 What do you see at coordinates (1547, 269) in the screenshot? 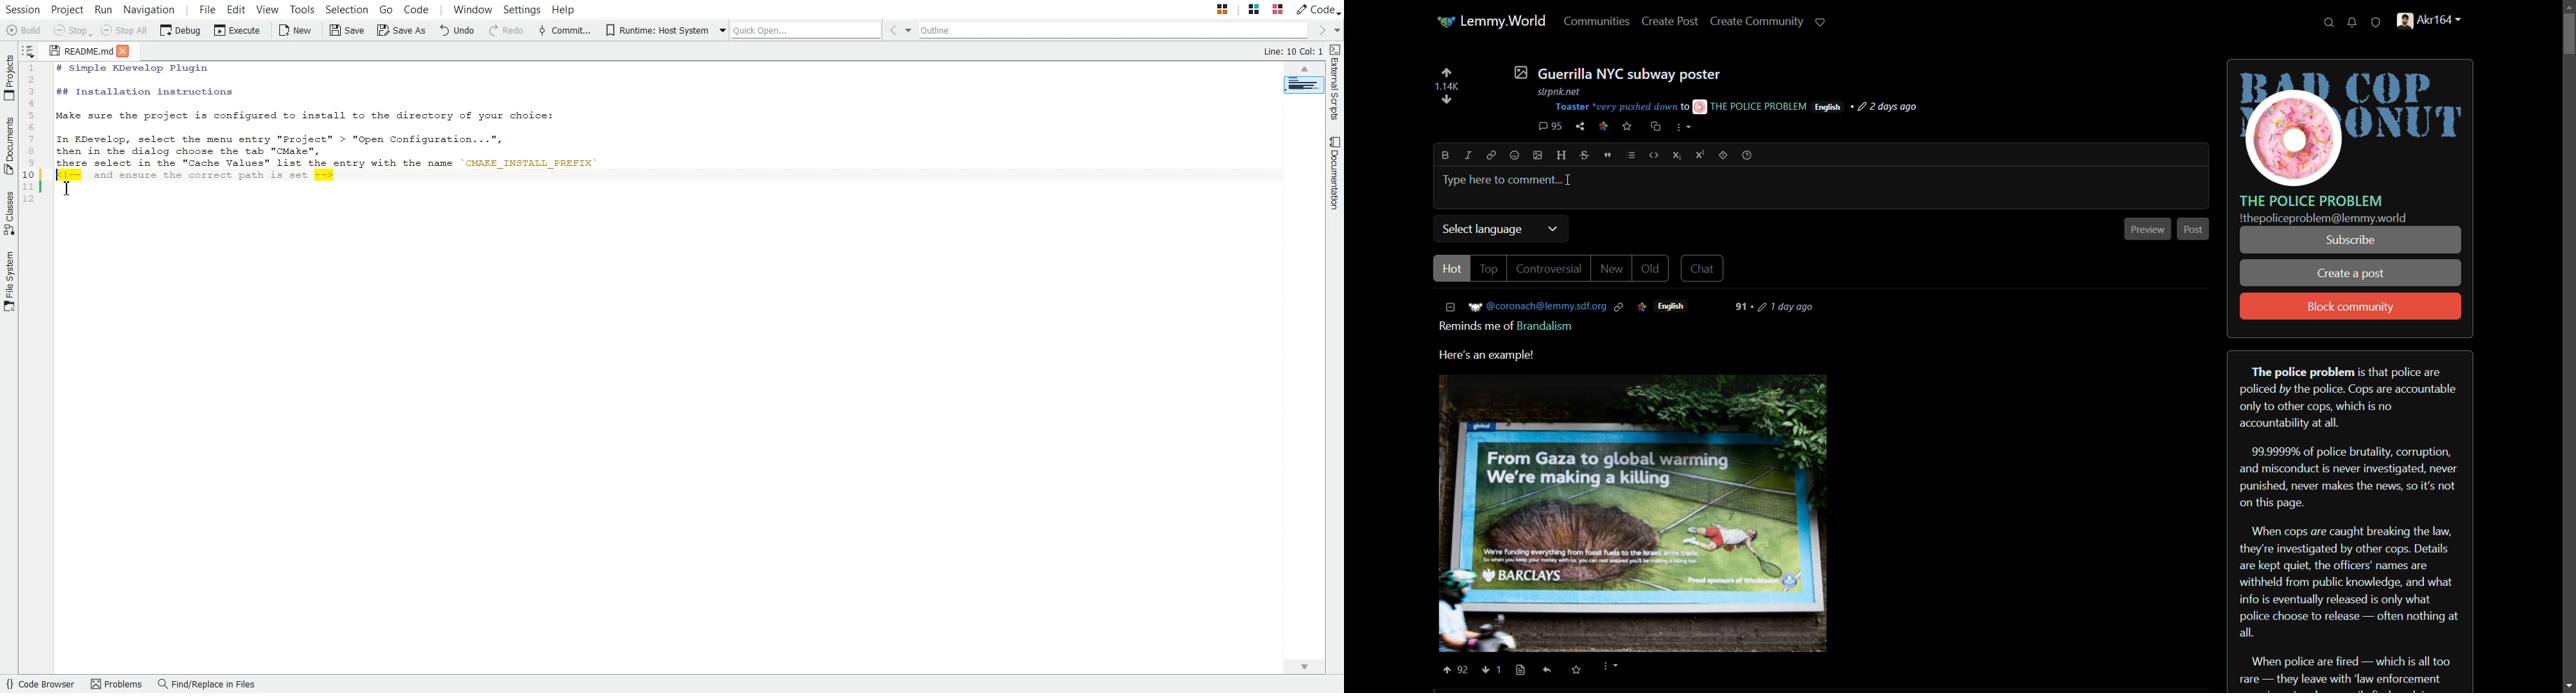
I see `controversial` at bounding box center [1547, 269].